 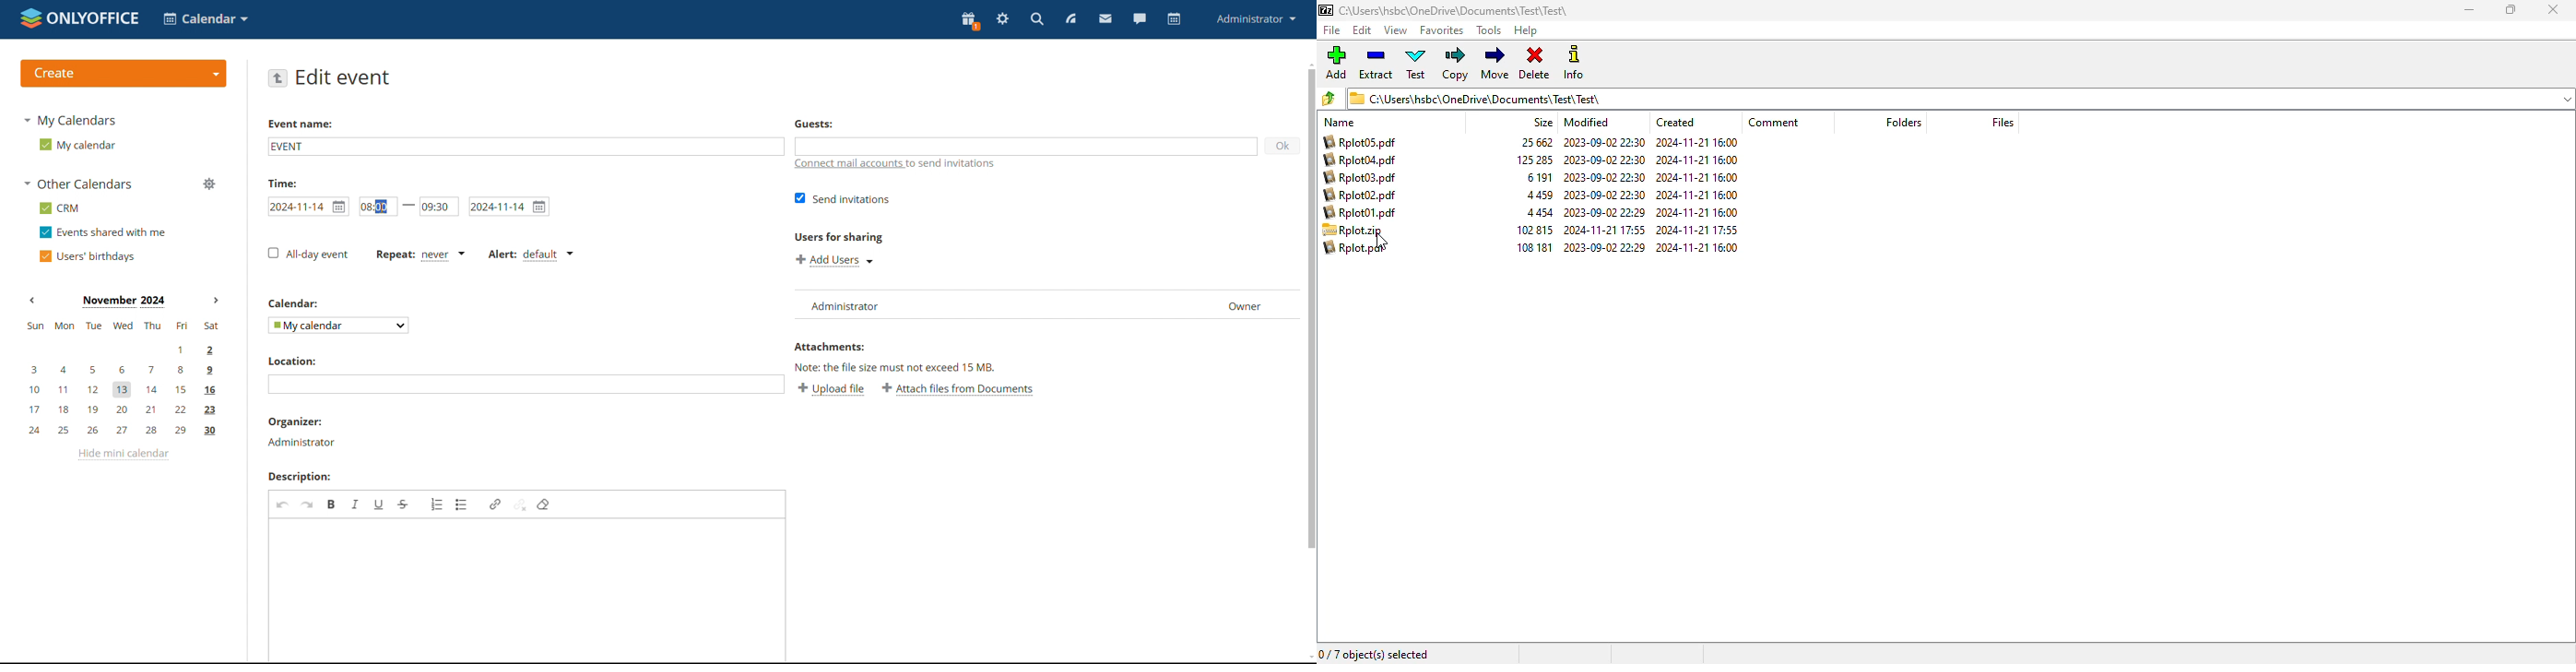 I want to click on 2023-09-02 22:29, so click(x=1606, y=213).